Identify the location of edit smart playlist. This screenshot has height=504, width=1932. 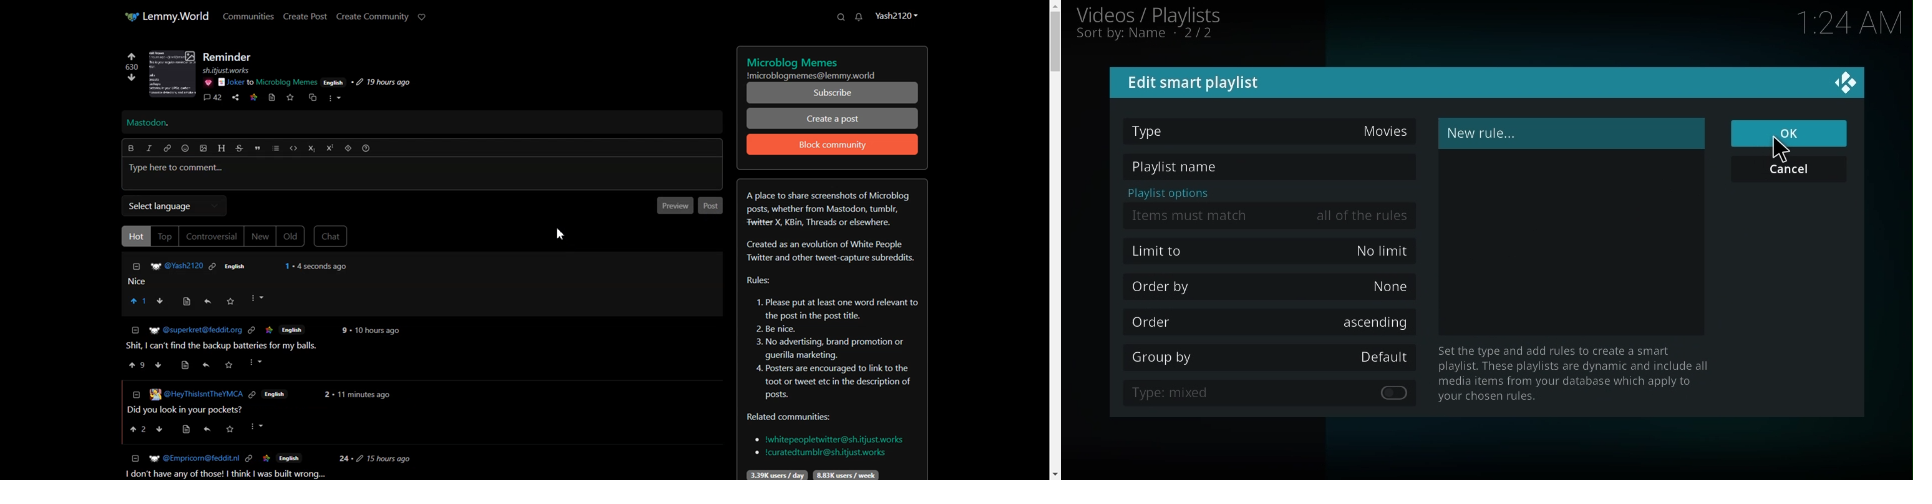
(1203, 83).